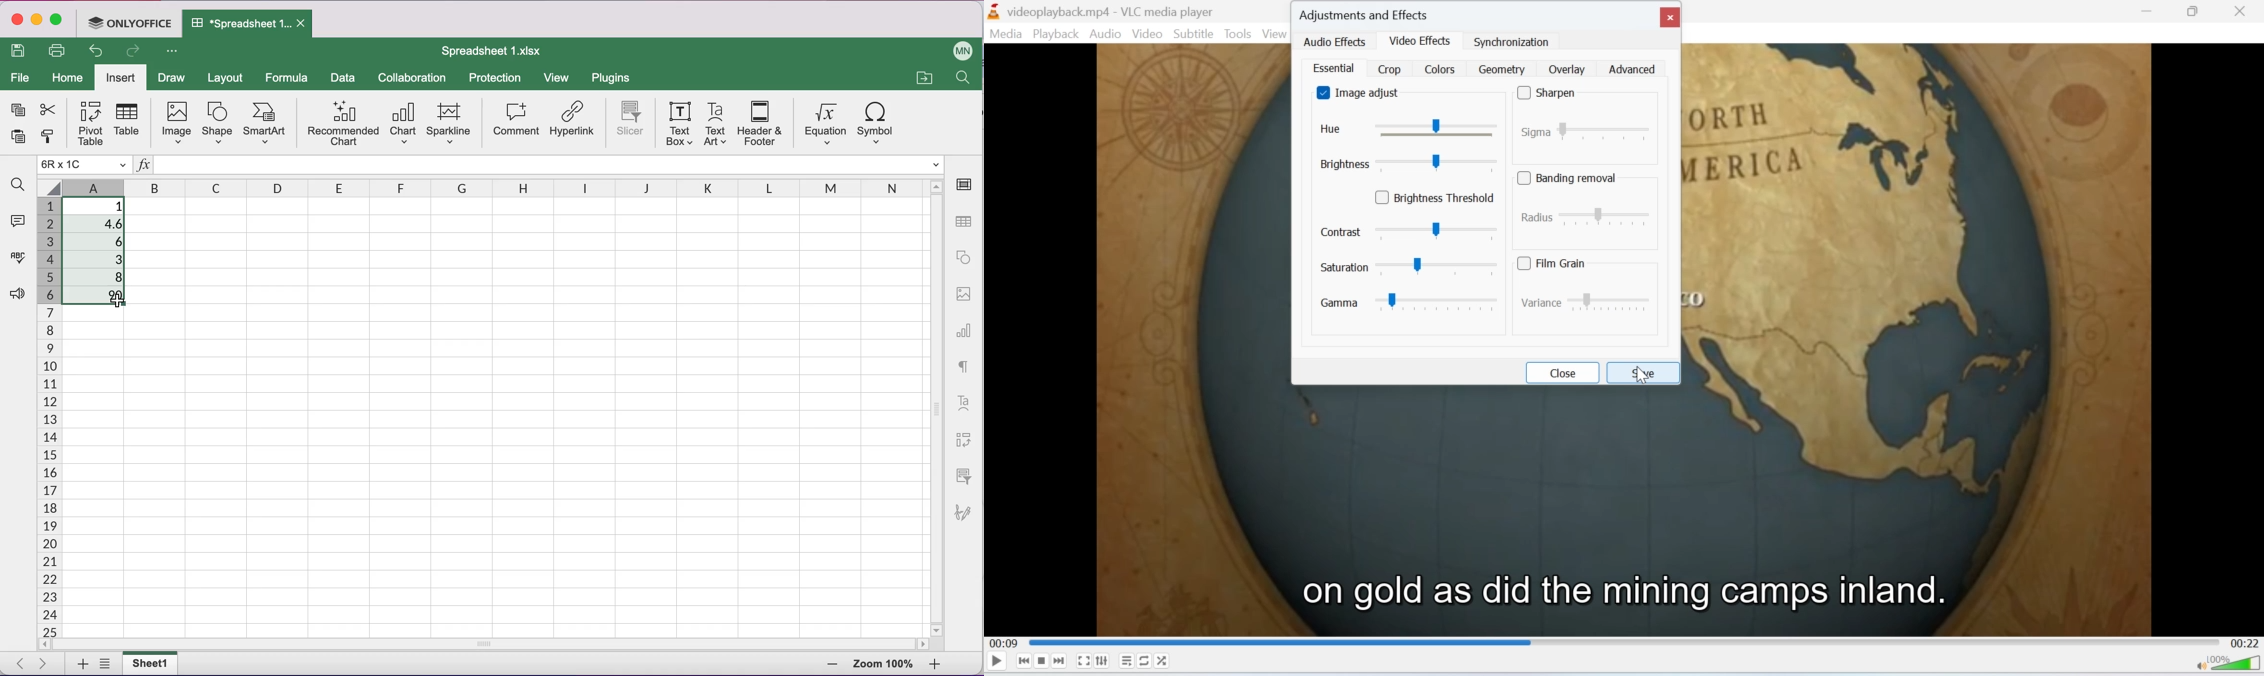 This screenshot has width=2268, height=700. Describe the element at coordinates (105, 665) in the screenshot. I see `list of sheets` at that location.